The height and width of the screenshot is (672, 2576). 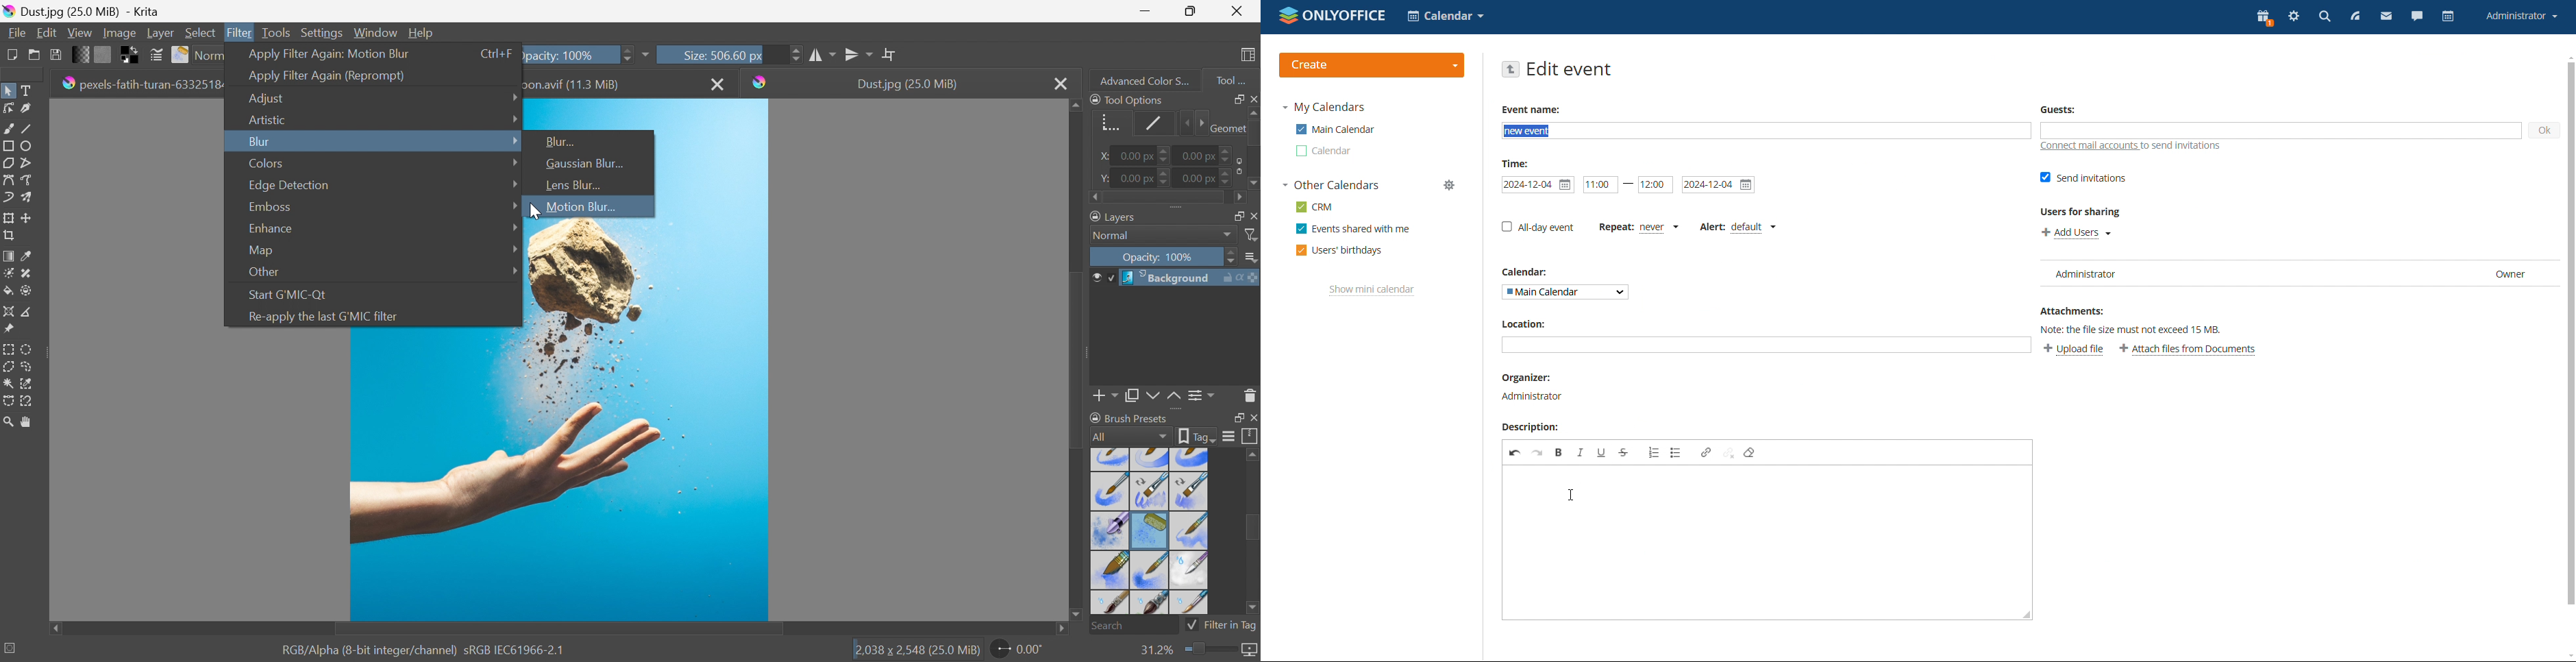 I want to click on Minimize, so click(x=1144, y=10).